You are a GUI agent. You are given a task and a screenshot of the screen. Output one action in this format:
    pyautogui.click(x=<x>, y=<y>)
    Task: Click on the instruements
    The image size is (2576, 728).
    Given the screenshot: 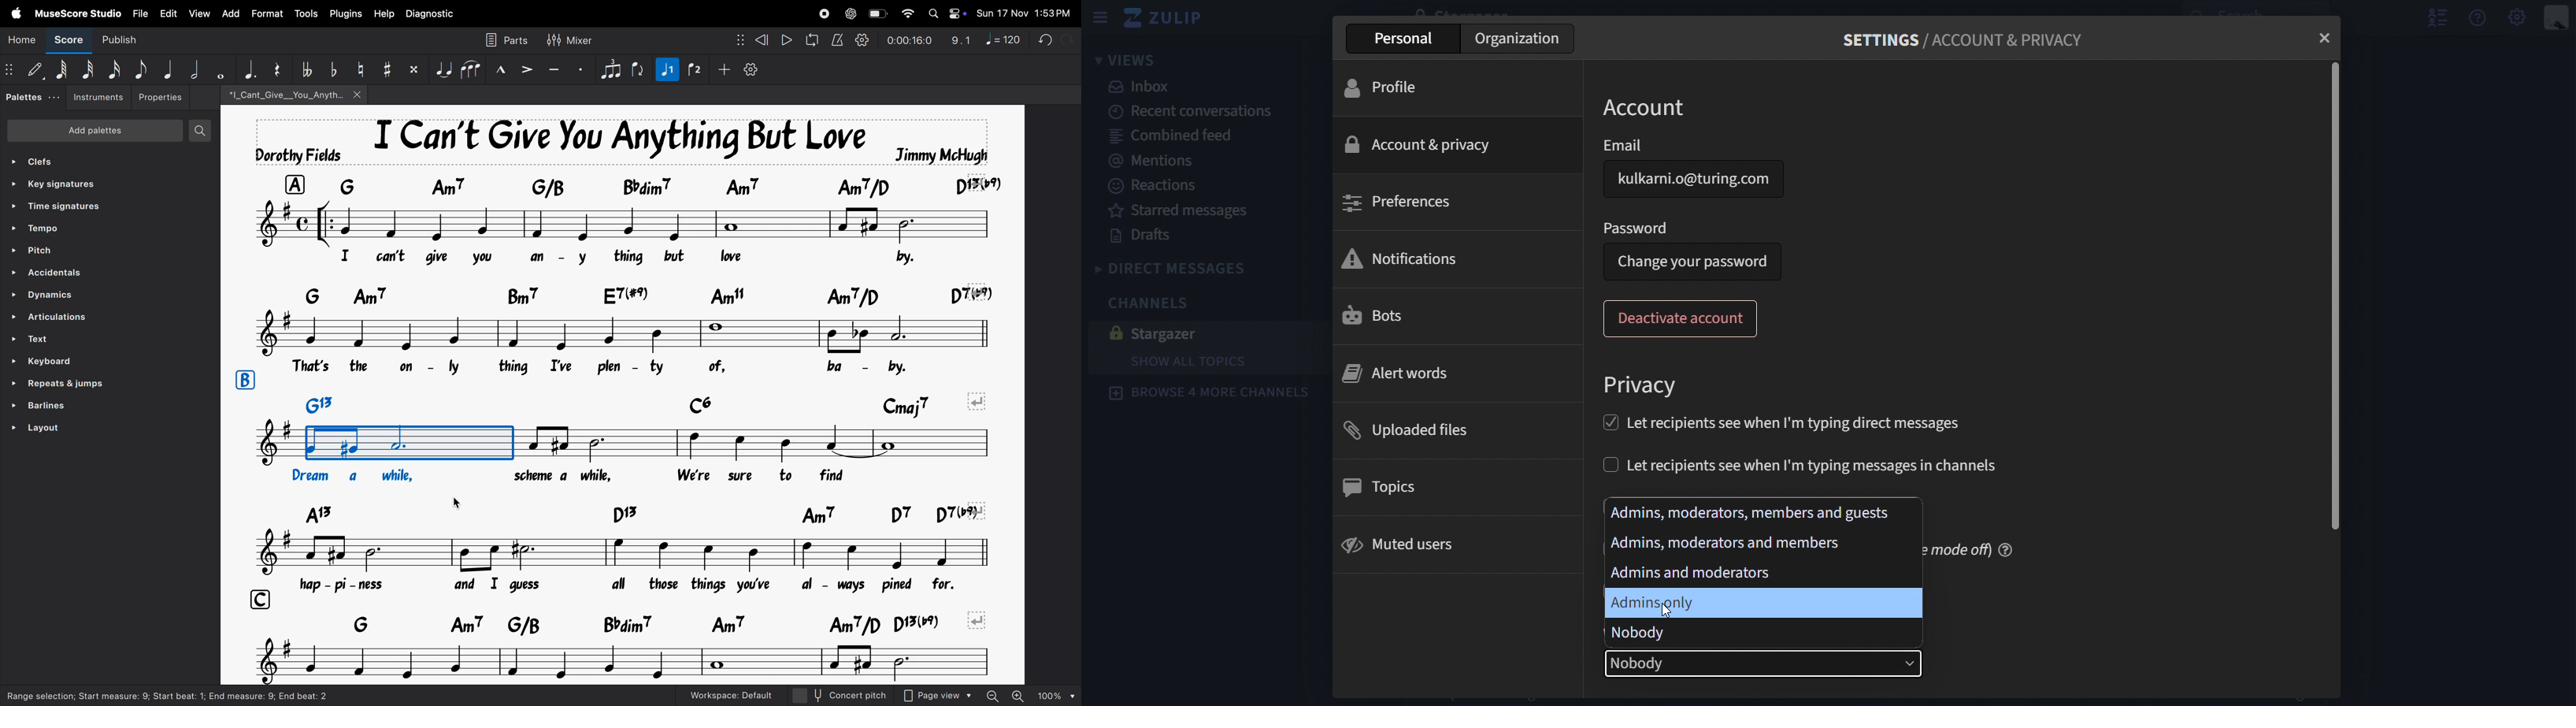 What is the action you would take?
    pyautogui.click(x=101, y=97)
    